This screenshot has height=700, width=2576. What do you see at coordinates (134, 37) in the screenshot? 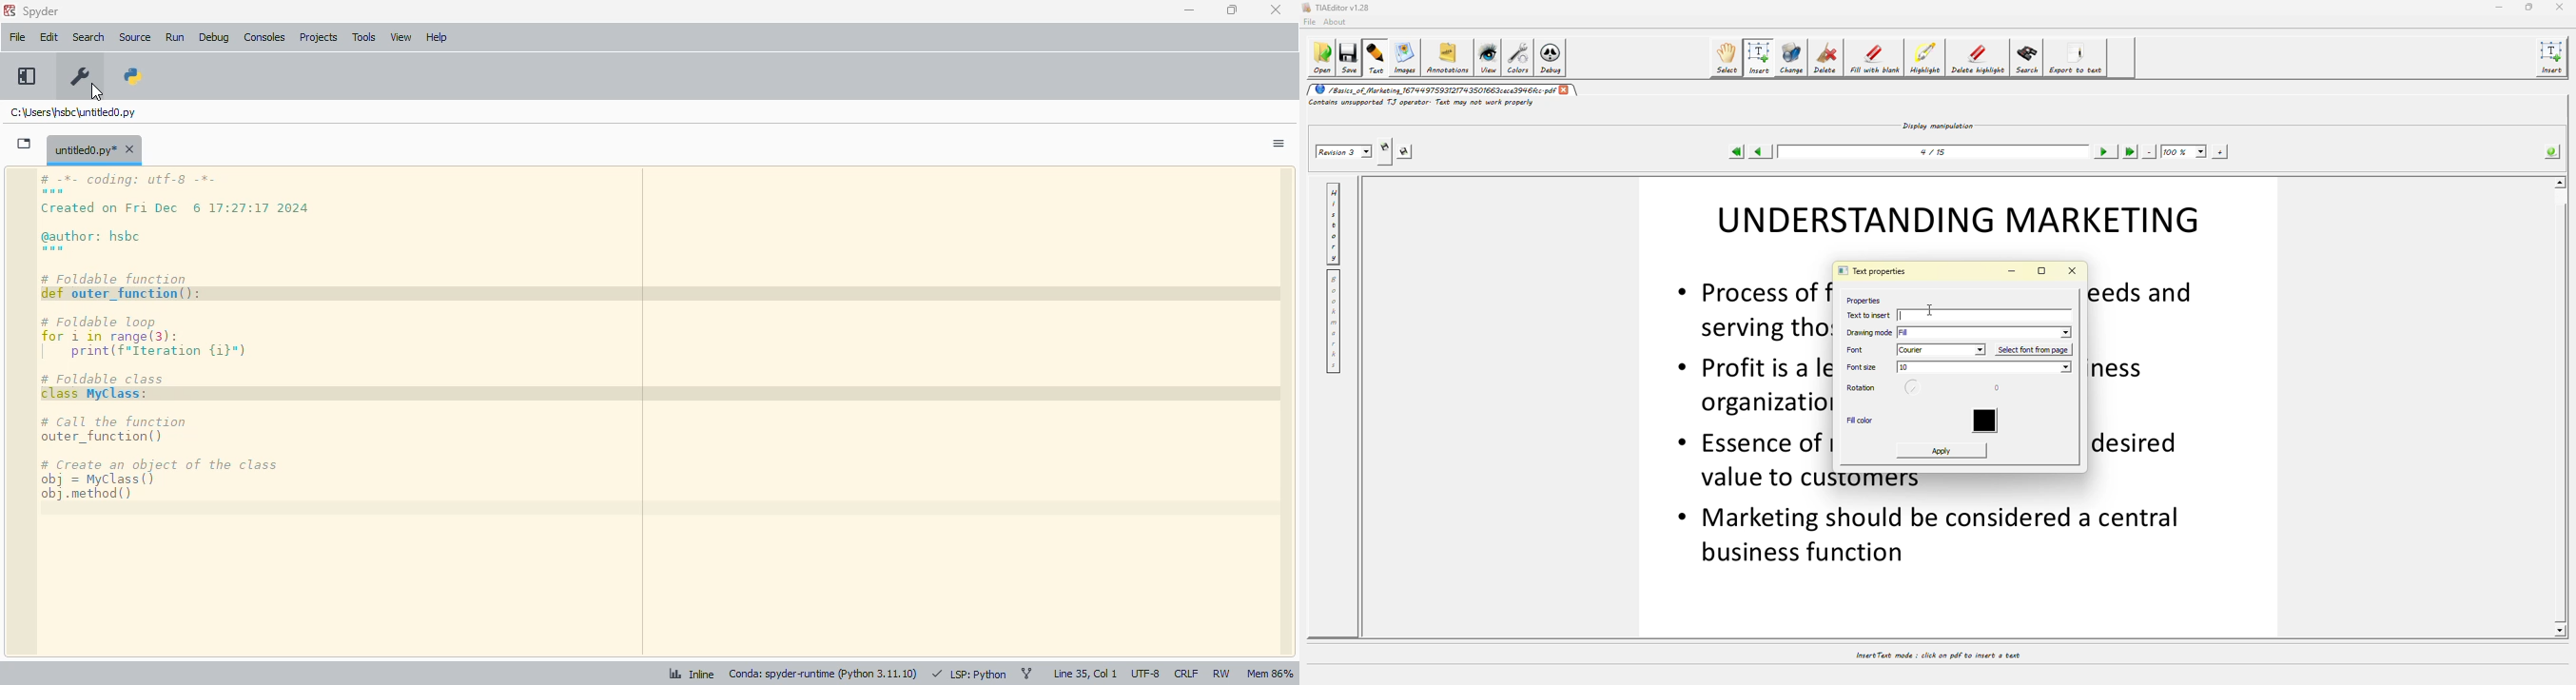
I see `source` at bounding box center [134, 37].